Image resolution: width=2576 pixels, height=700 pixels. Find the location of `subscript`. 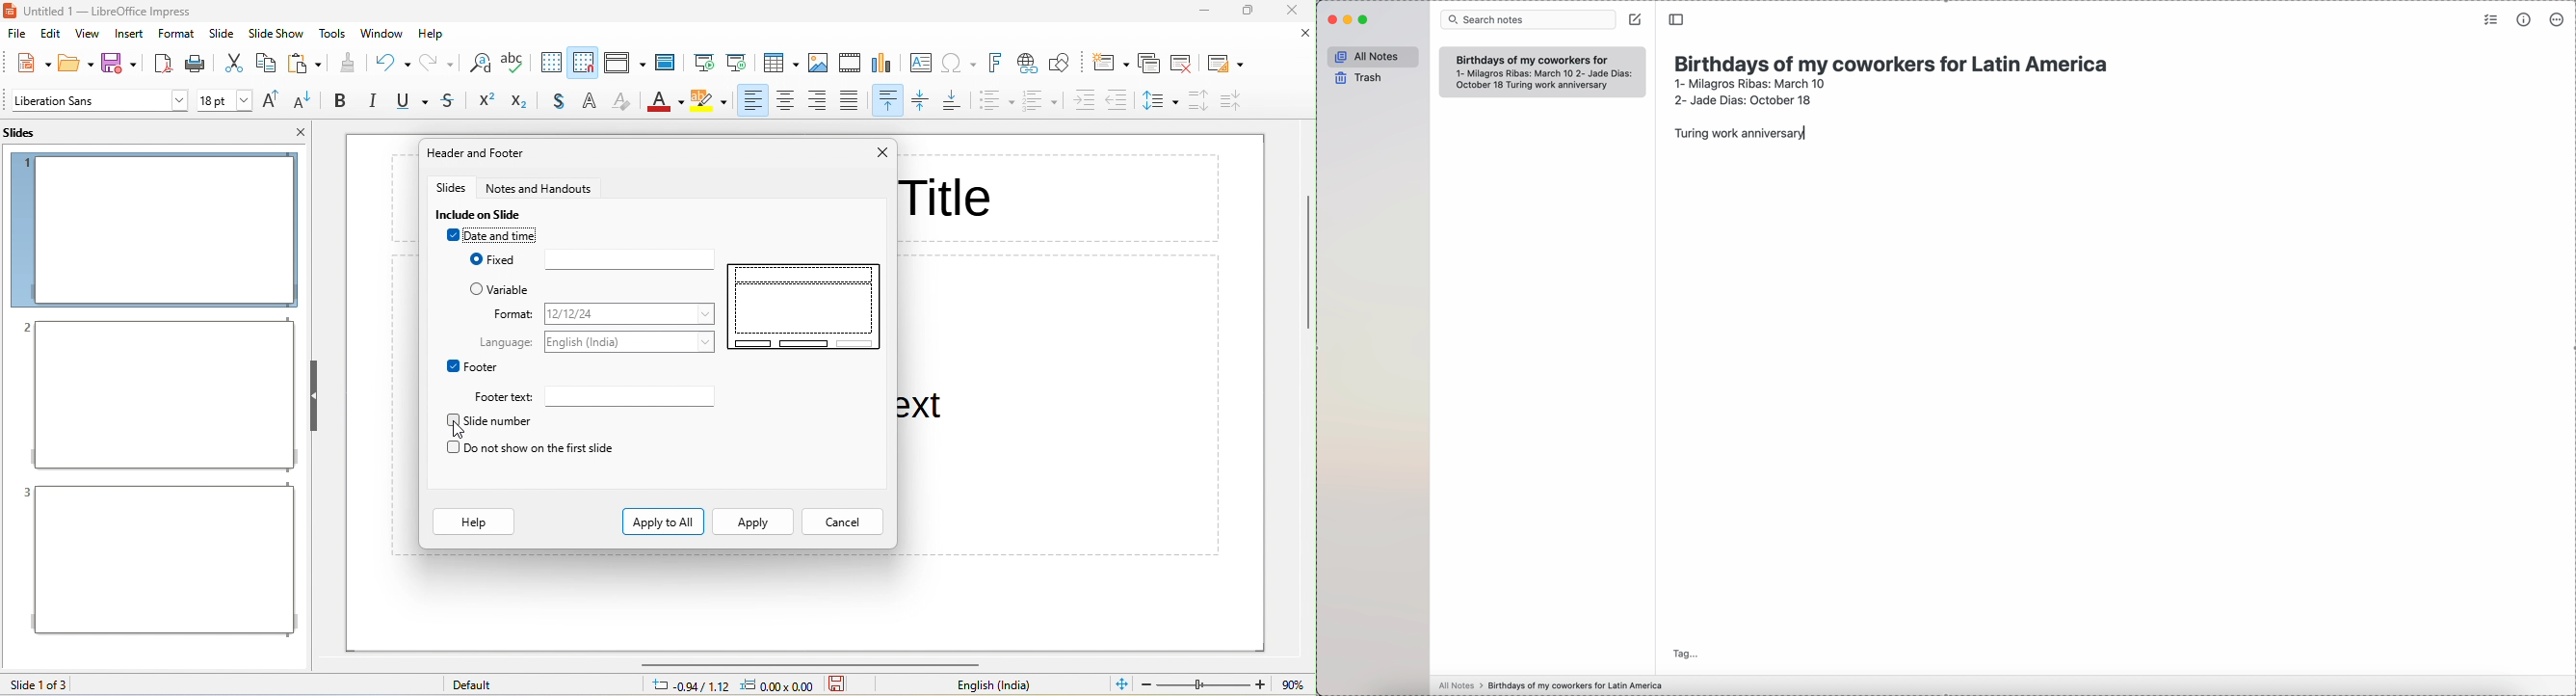

subscript is located at coordinates (525, 102).